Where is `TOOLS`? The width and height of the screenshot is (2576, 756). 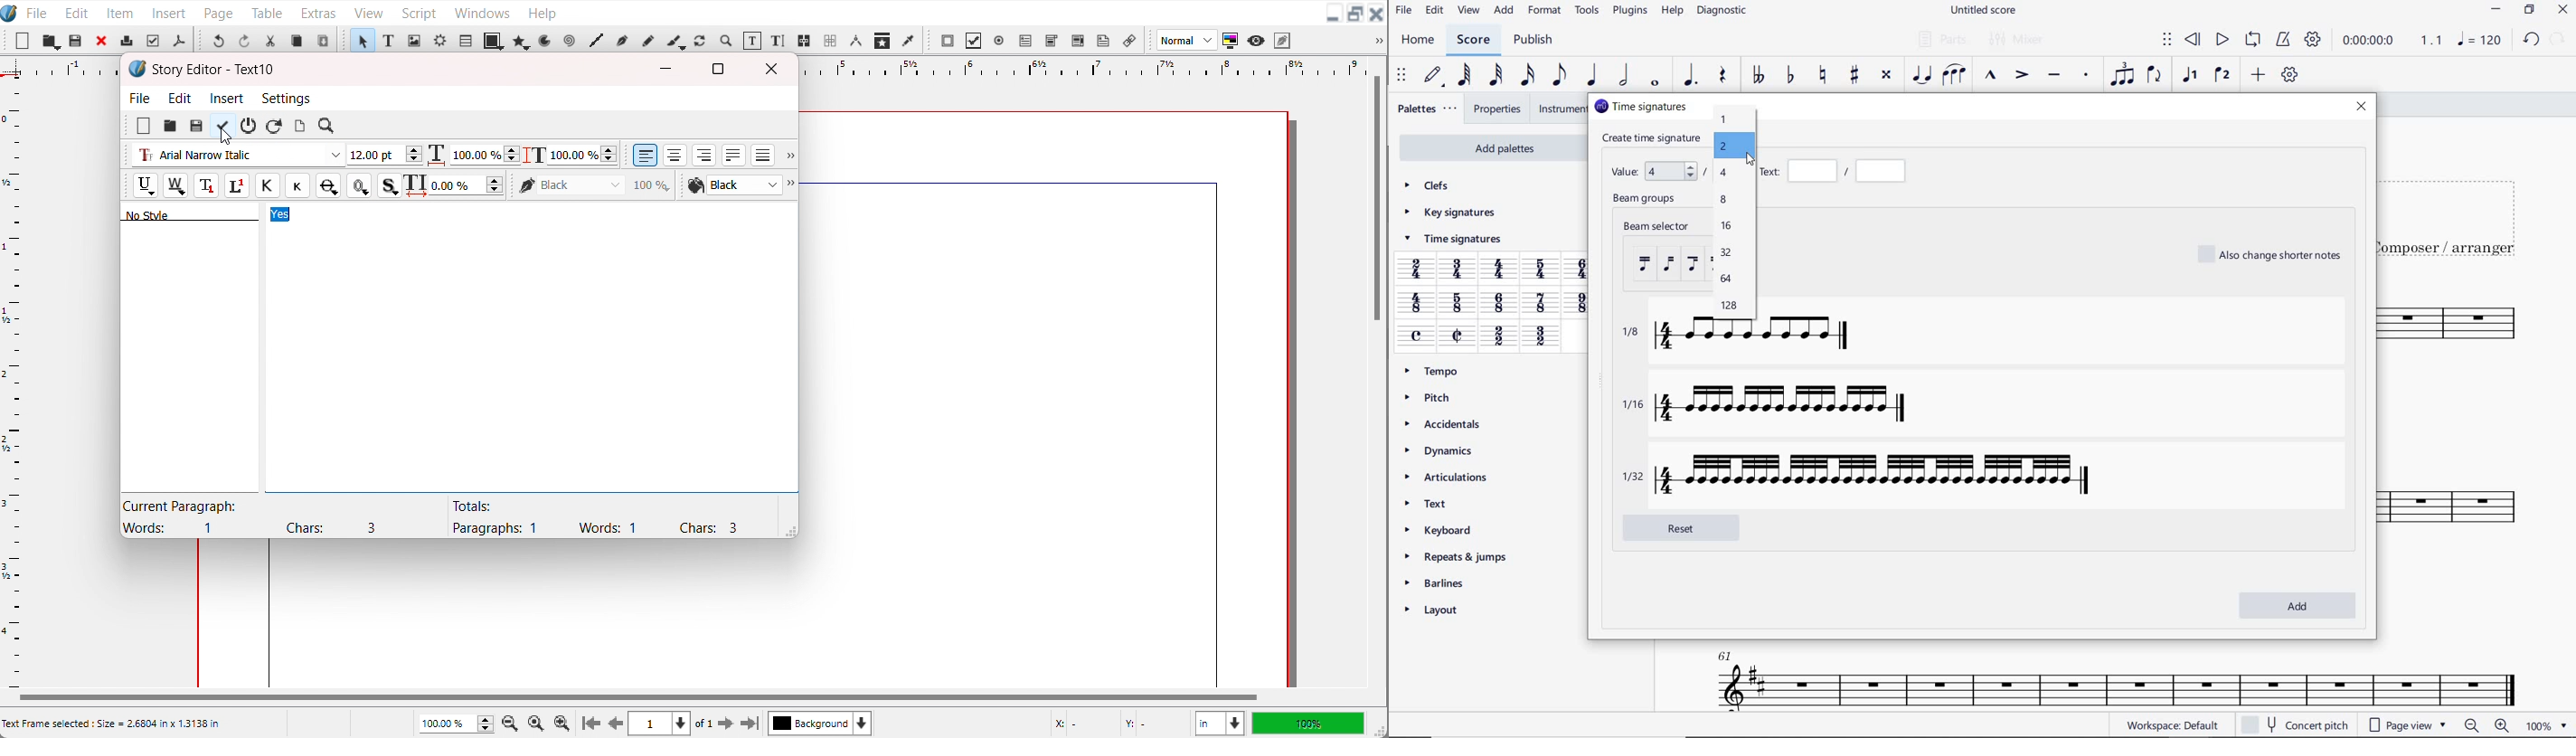 TOOLS is located at coordinates (1585, 11).